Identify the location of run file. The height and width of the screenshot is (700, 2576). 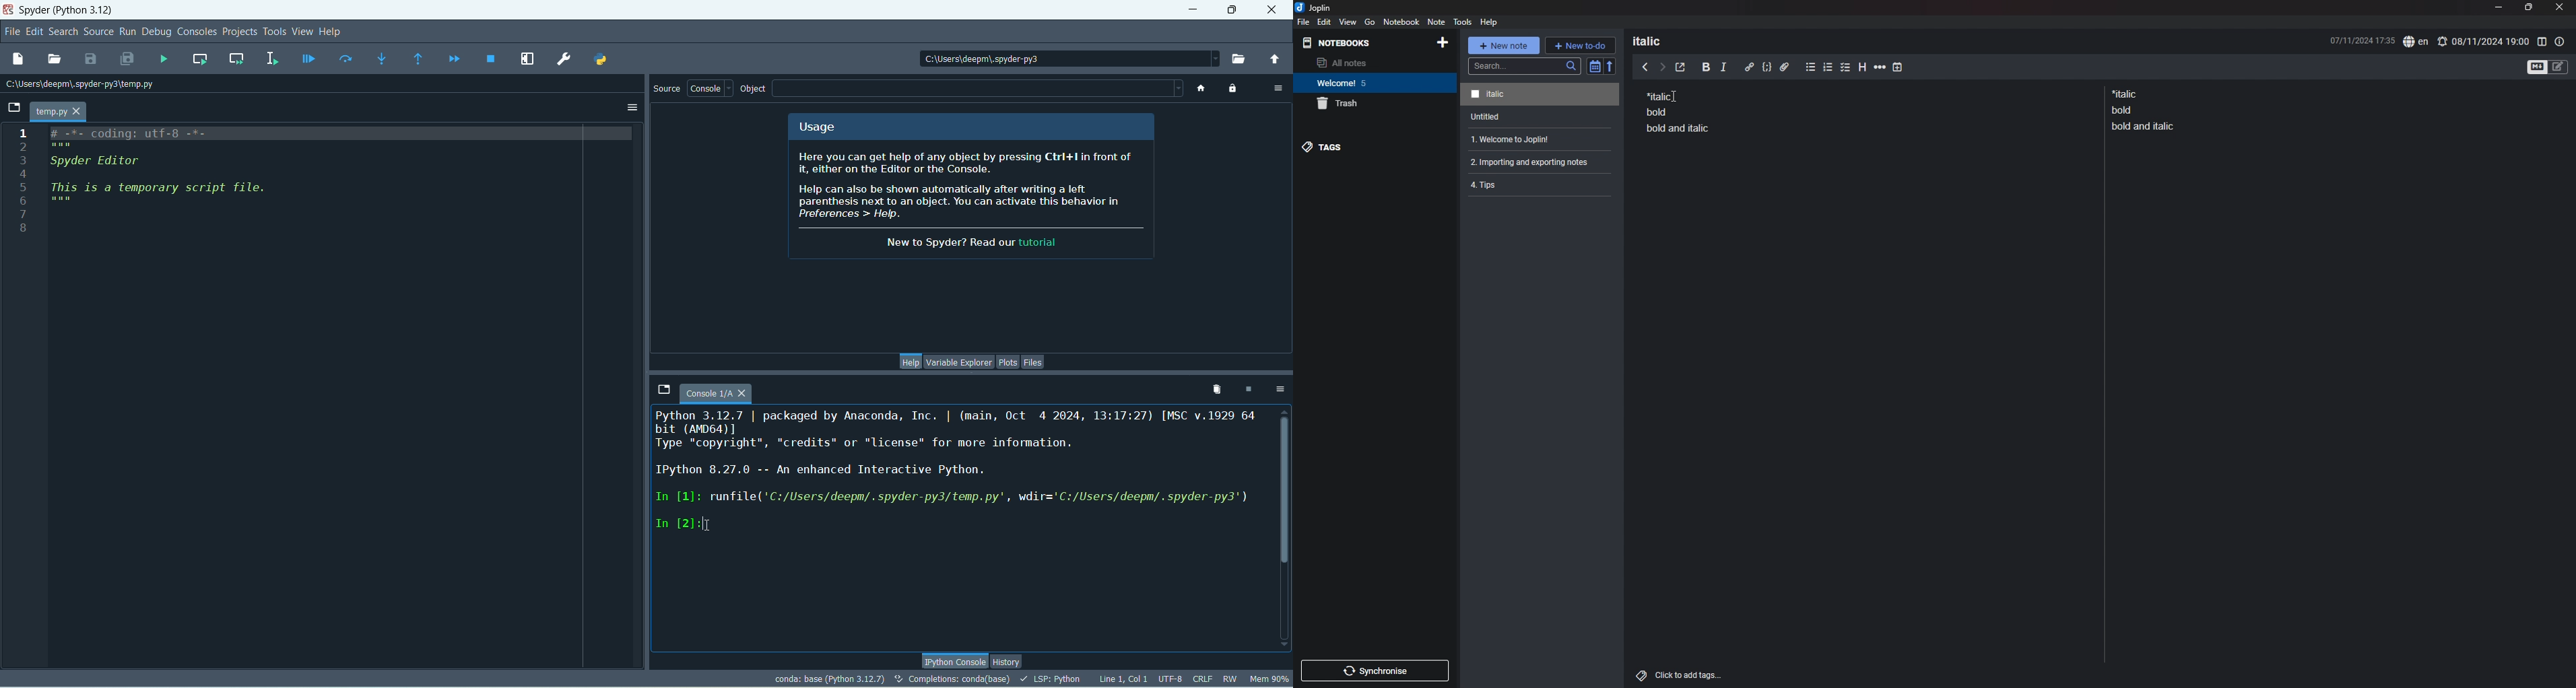
(164, 61).